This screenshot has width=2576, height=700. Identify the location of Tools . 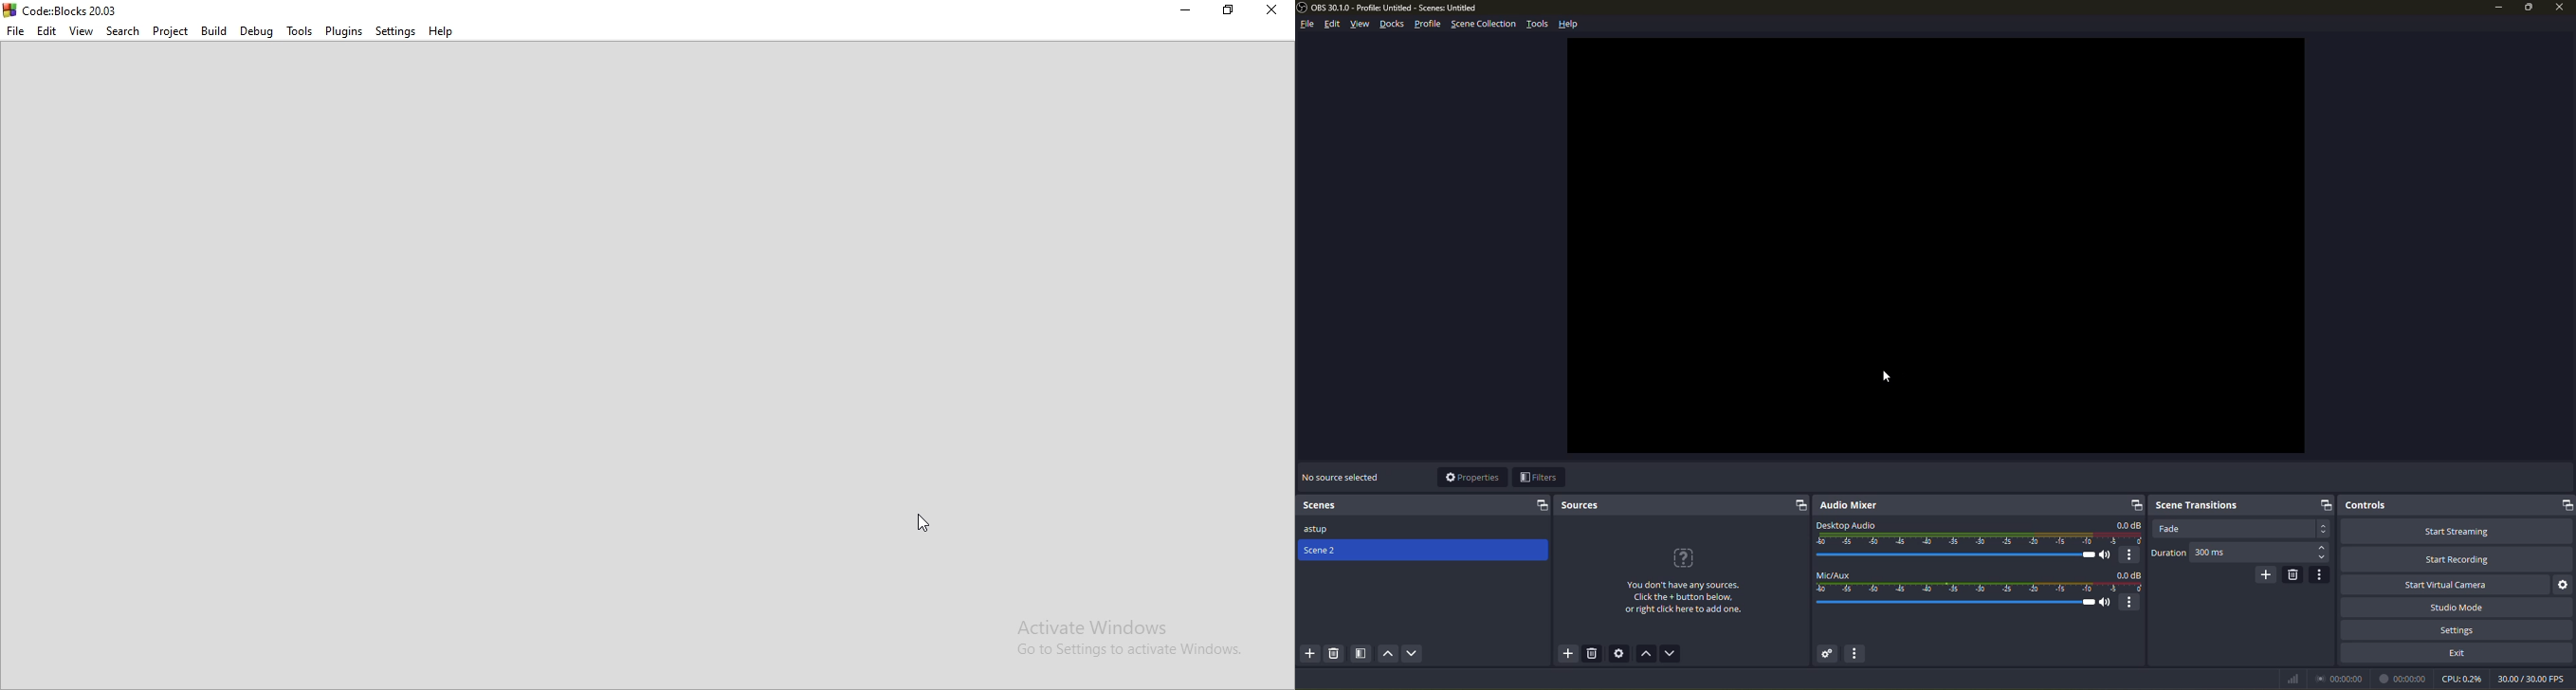
(301, 30).